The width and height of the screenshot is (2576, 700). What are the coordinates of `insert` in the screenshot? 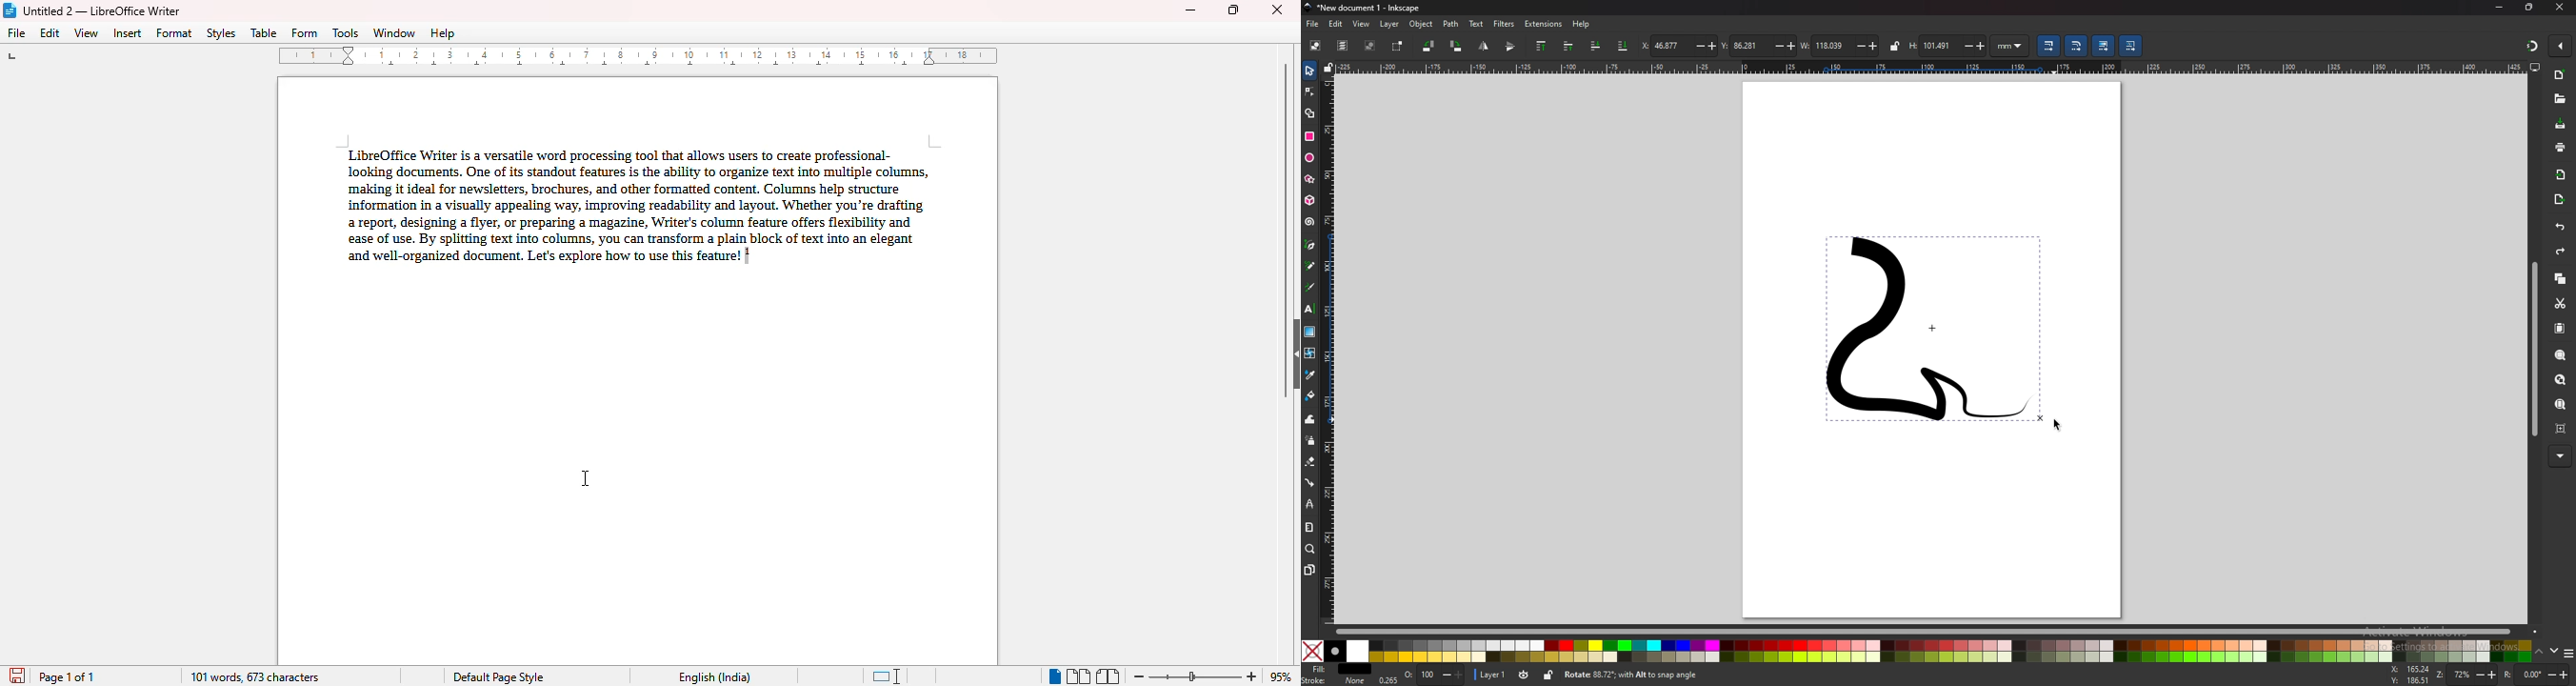 It's located at (128, 32).